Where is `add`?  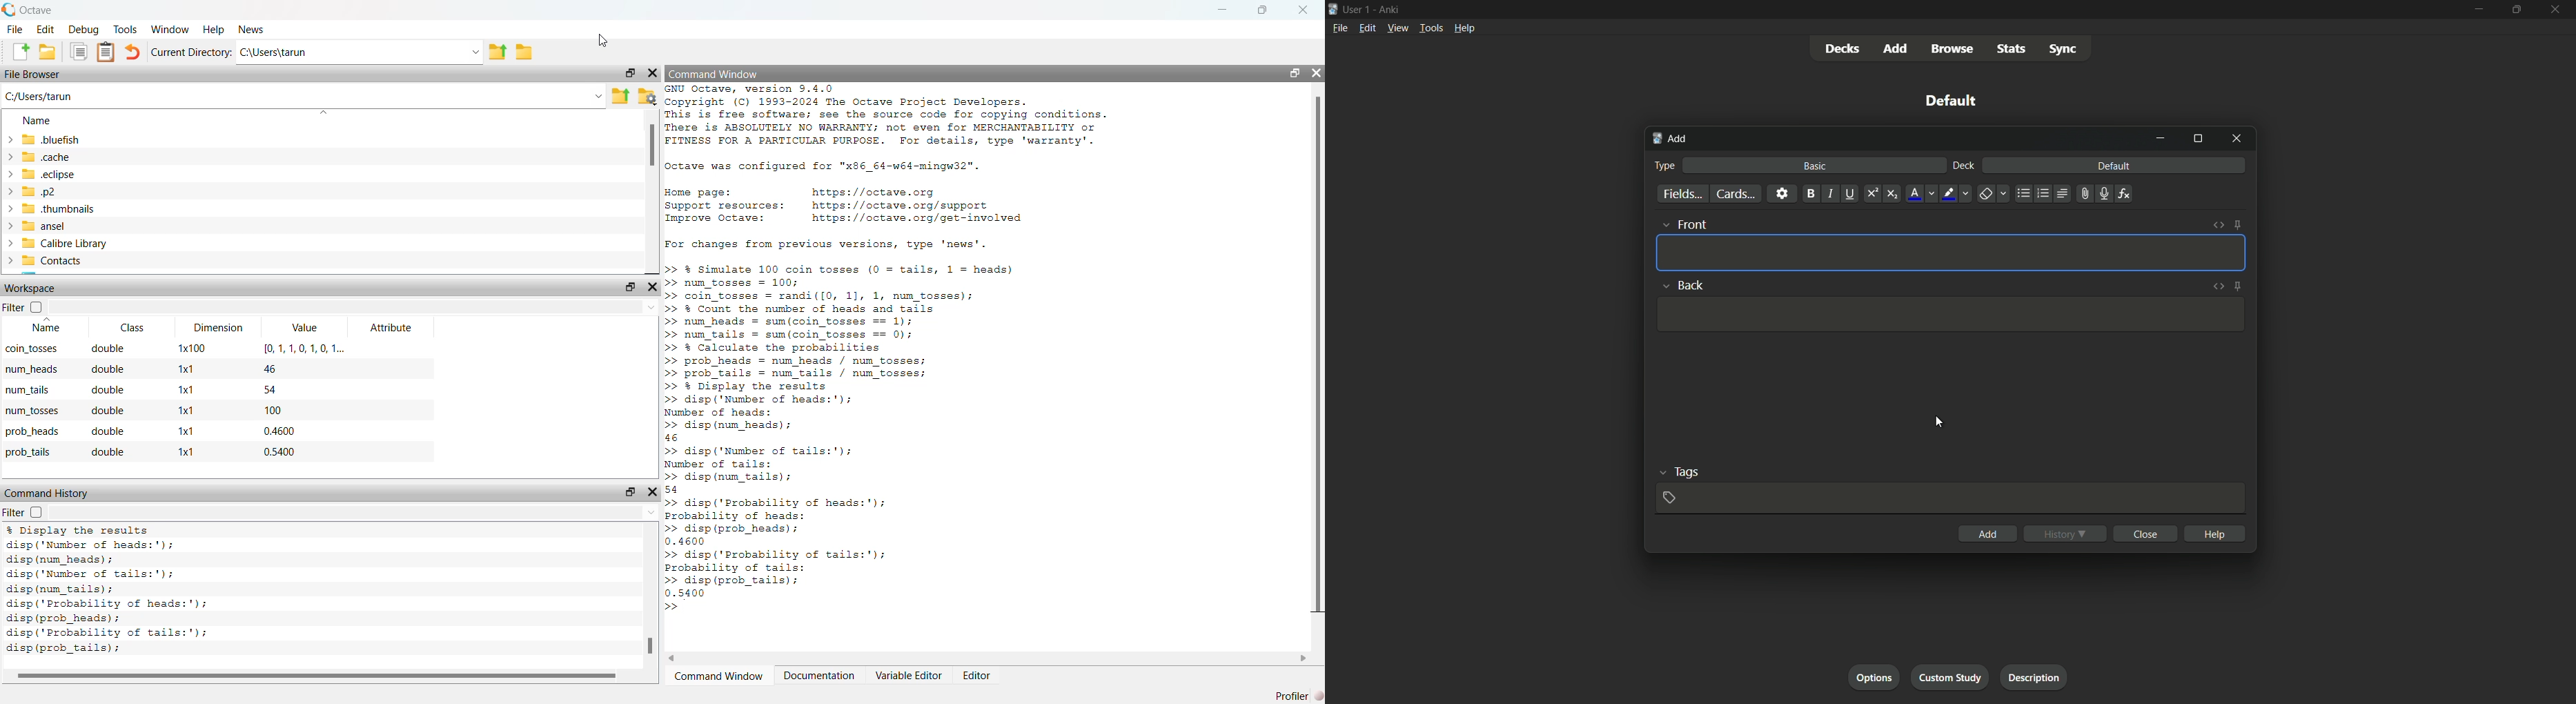
add is located at coordinates (1896, 48).